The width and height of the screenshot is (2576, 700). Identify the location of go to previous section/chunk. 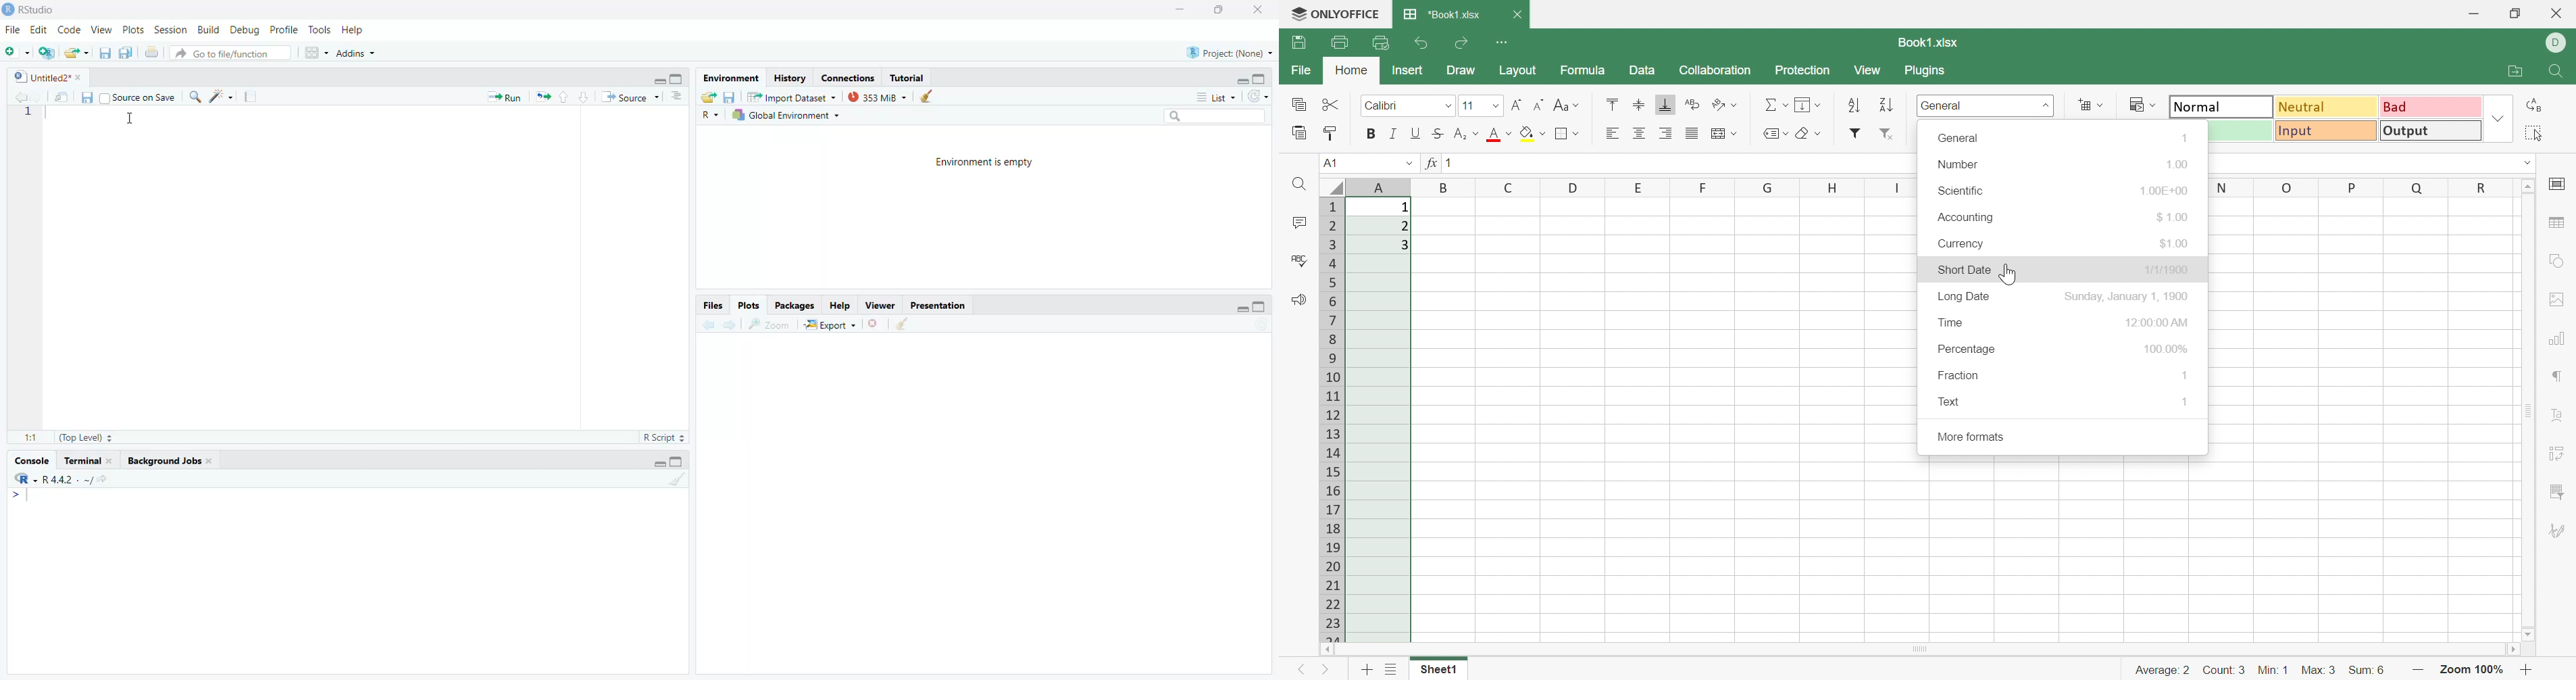
(566, 97).